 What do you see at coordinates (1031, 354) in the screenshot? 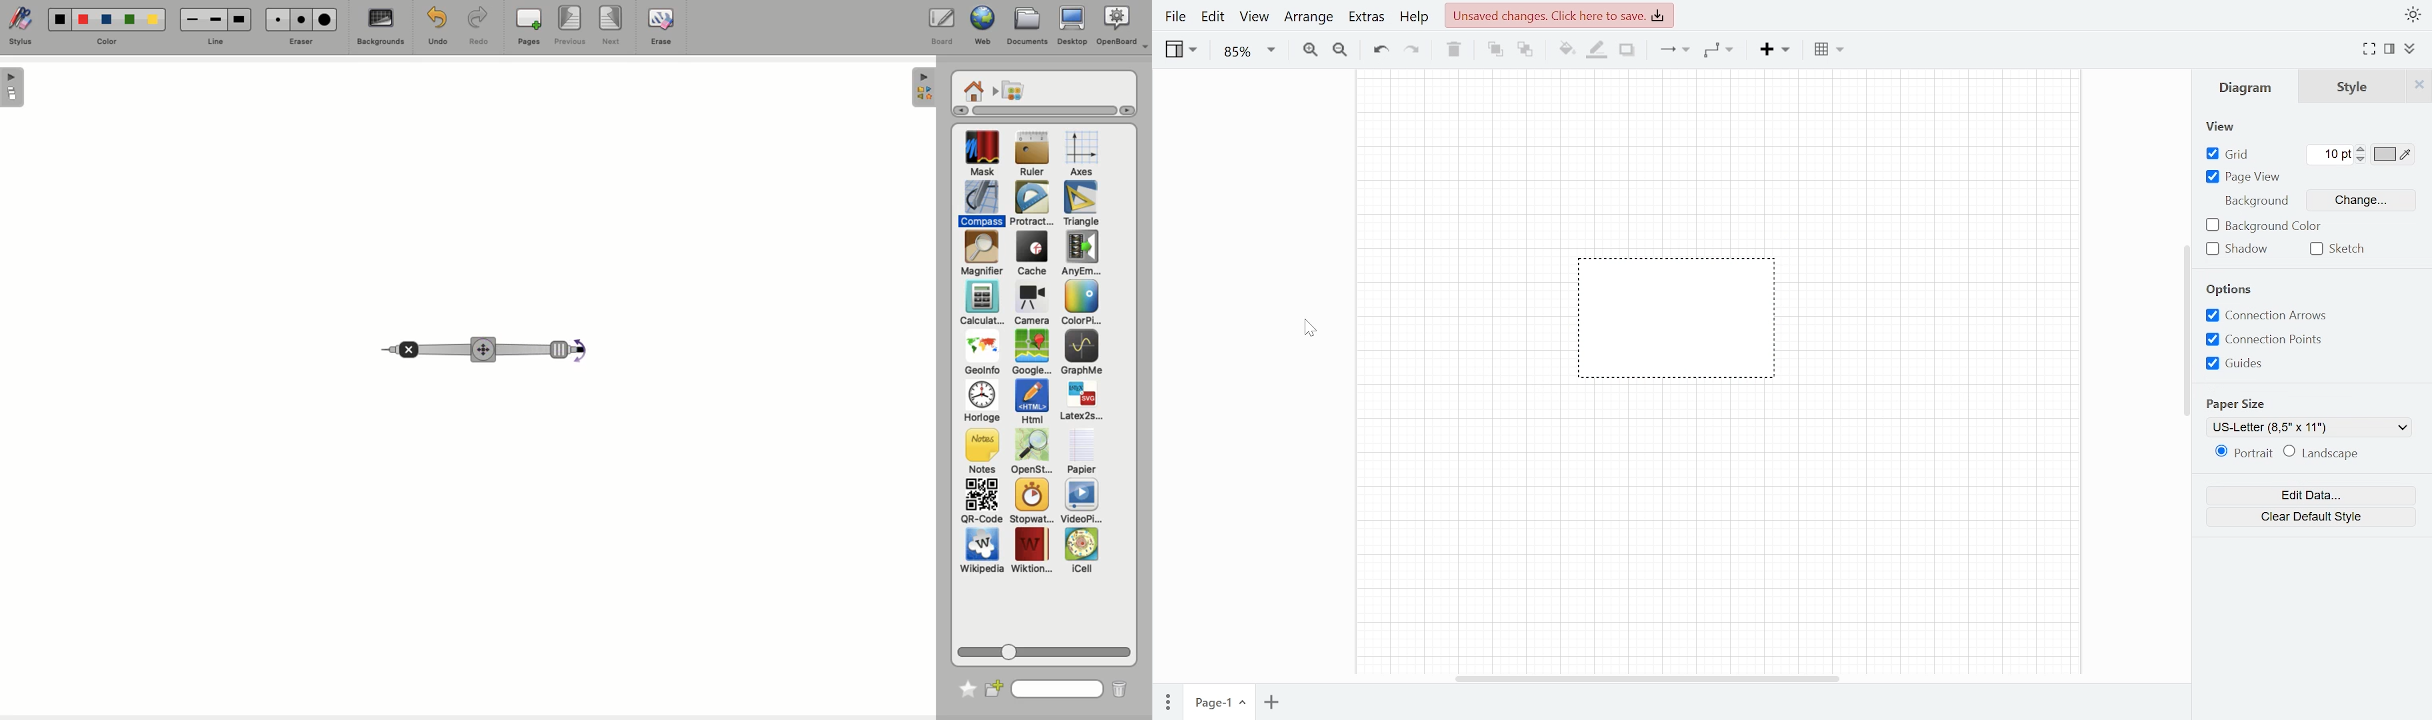
I see `GoogleMap` at bounding box center [1031, 354].